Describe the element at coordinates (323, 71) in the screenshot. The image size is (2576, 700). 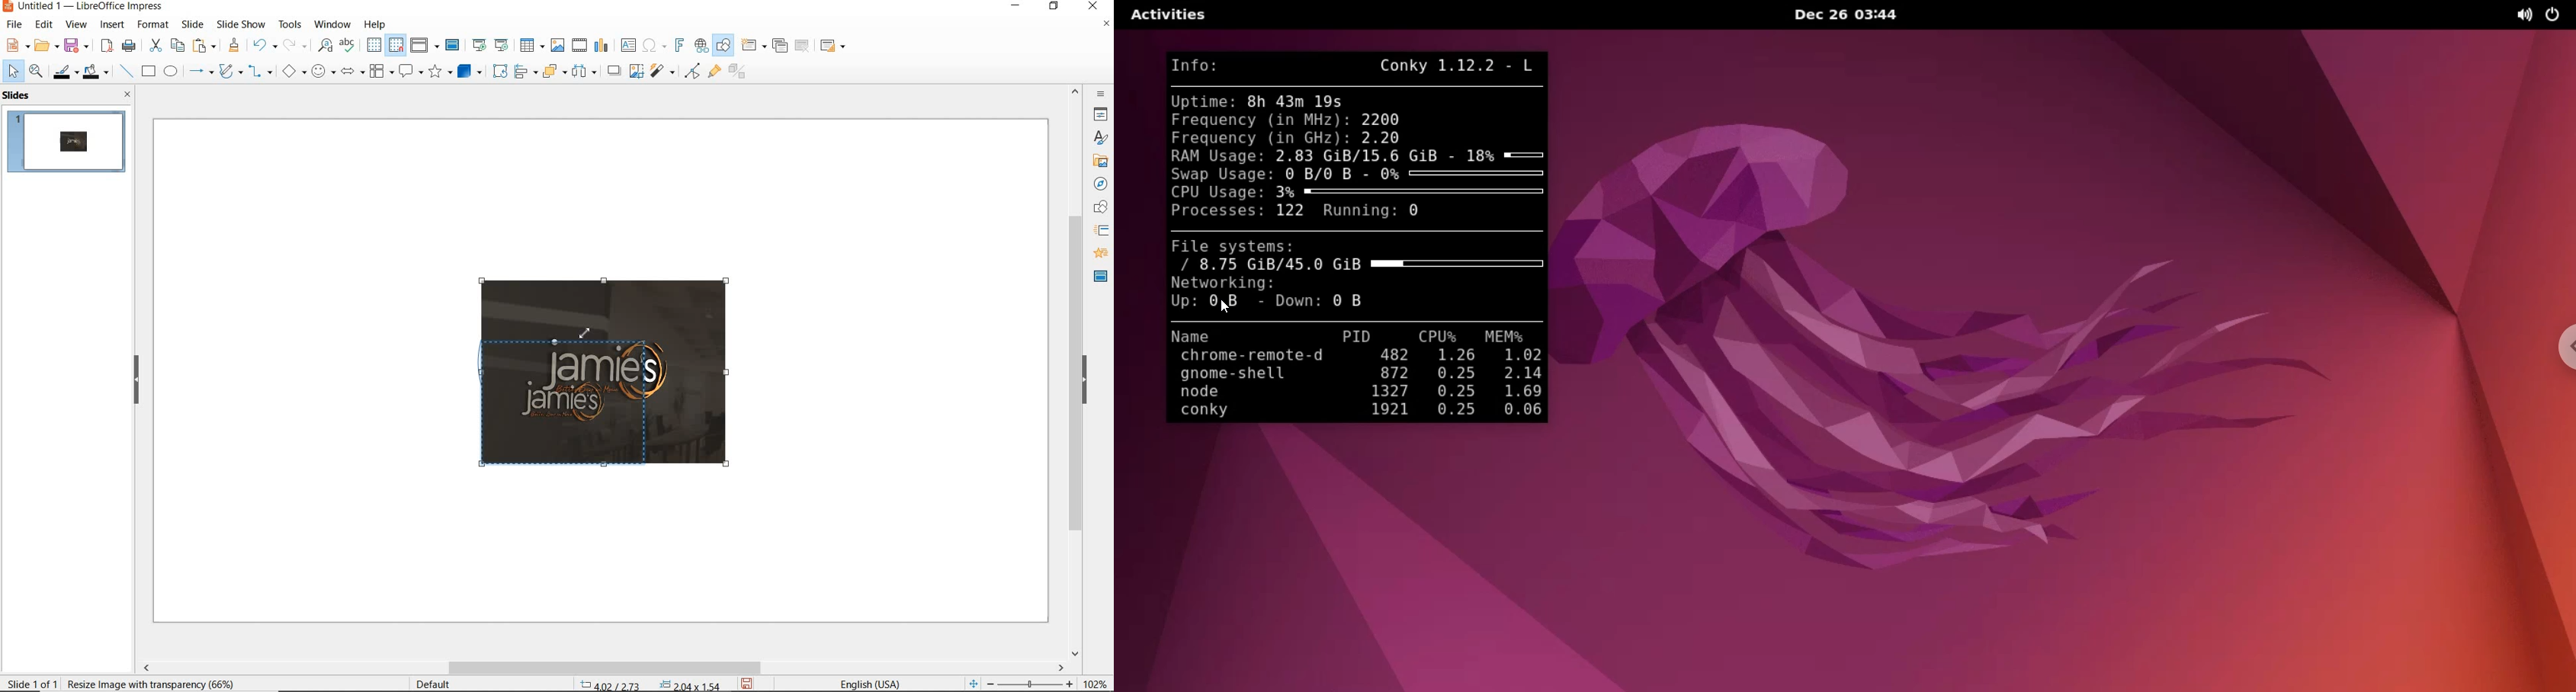
I see `symbol shapes` at that location.